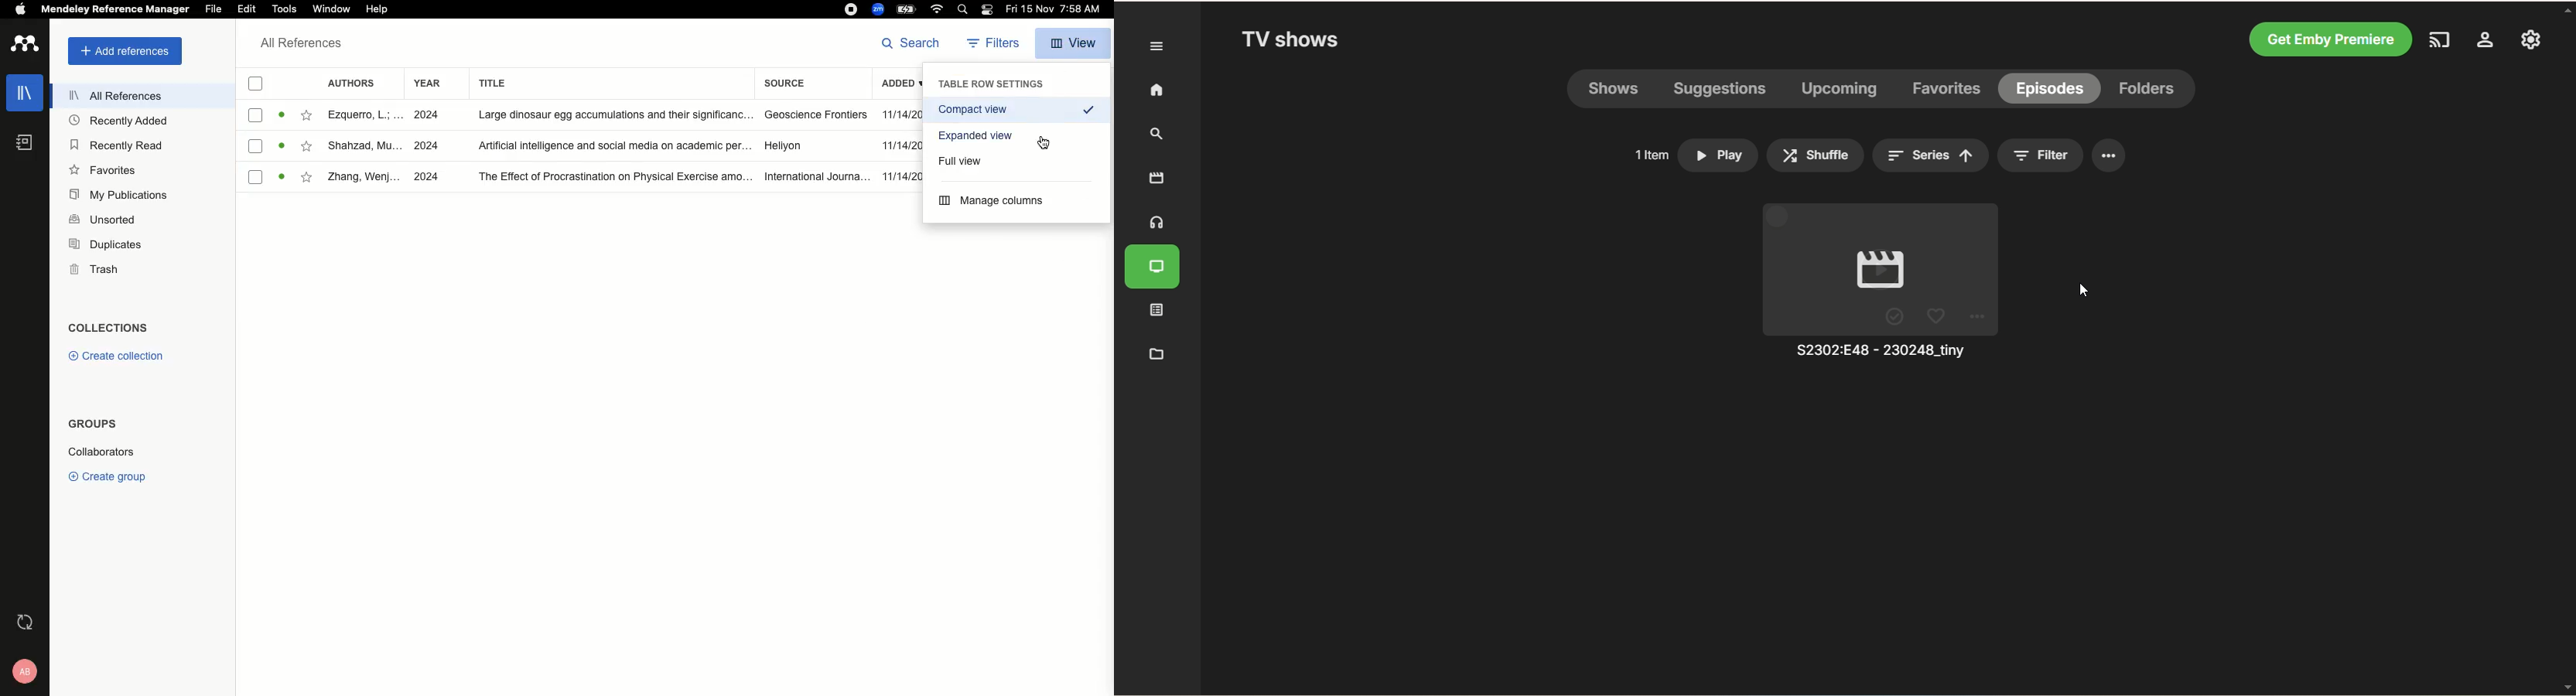 The width and height of the screenshot is (2576, 700). I want to click on Manage columns, so click(995, 201).